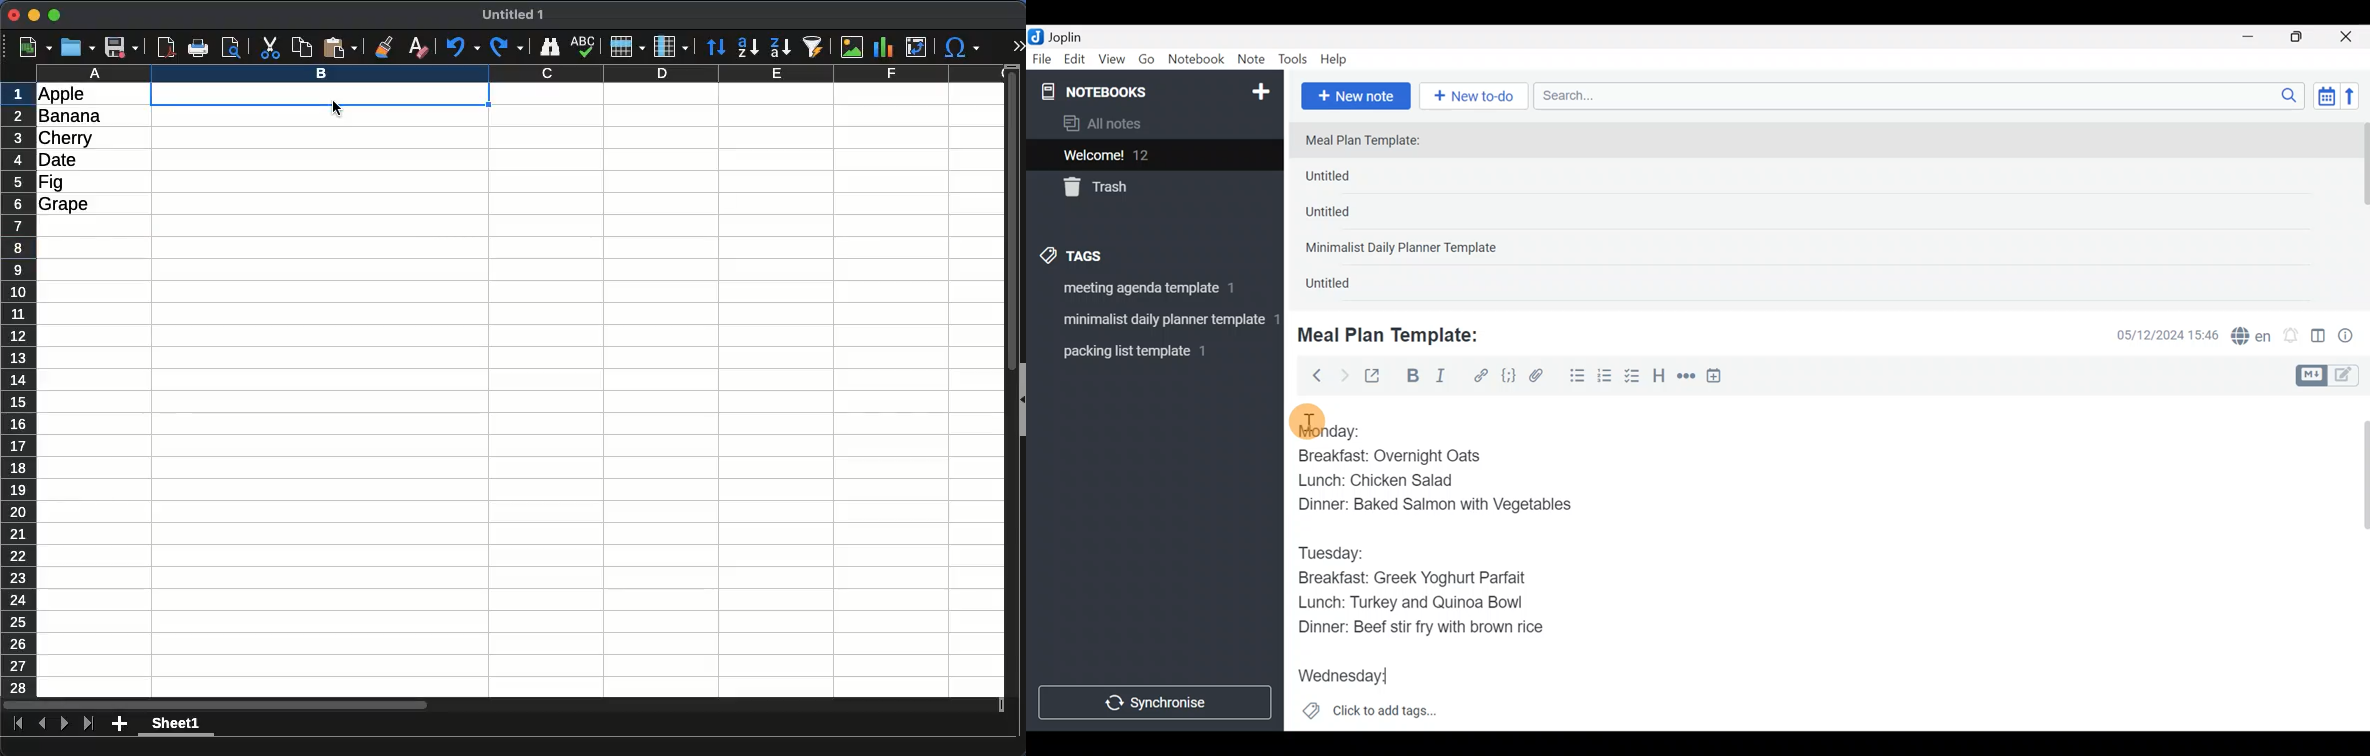 The height and width of the screenshot is (756, 2380). I want to click on Minimalist Daily Planner Template, so click(1405, 249).